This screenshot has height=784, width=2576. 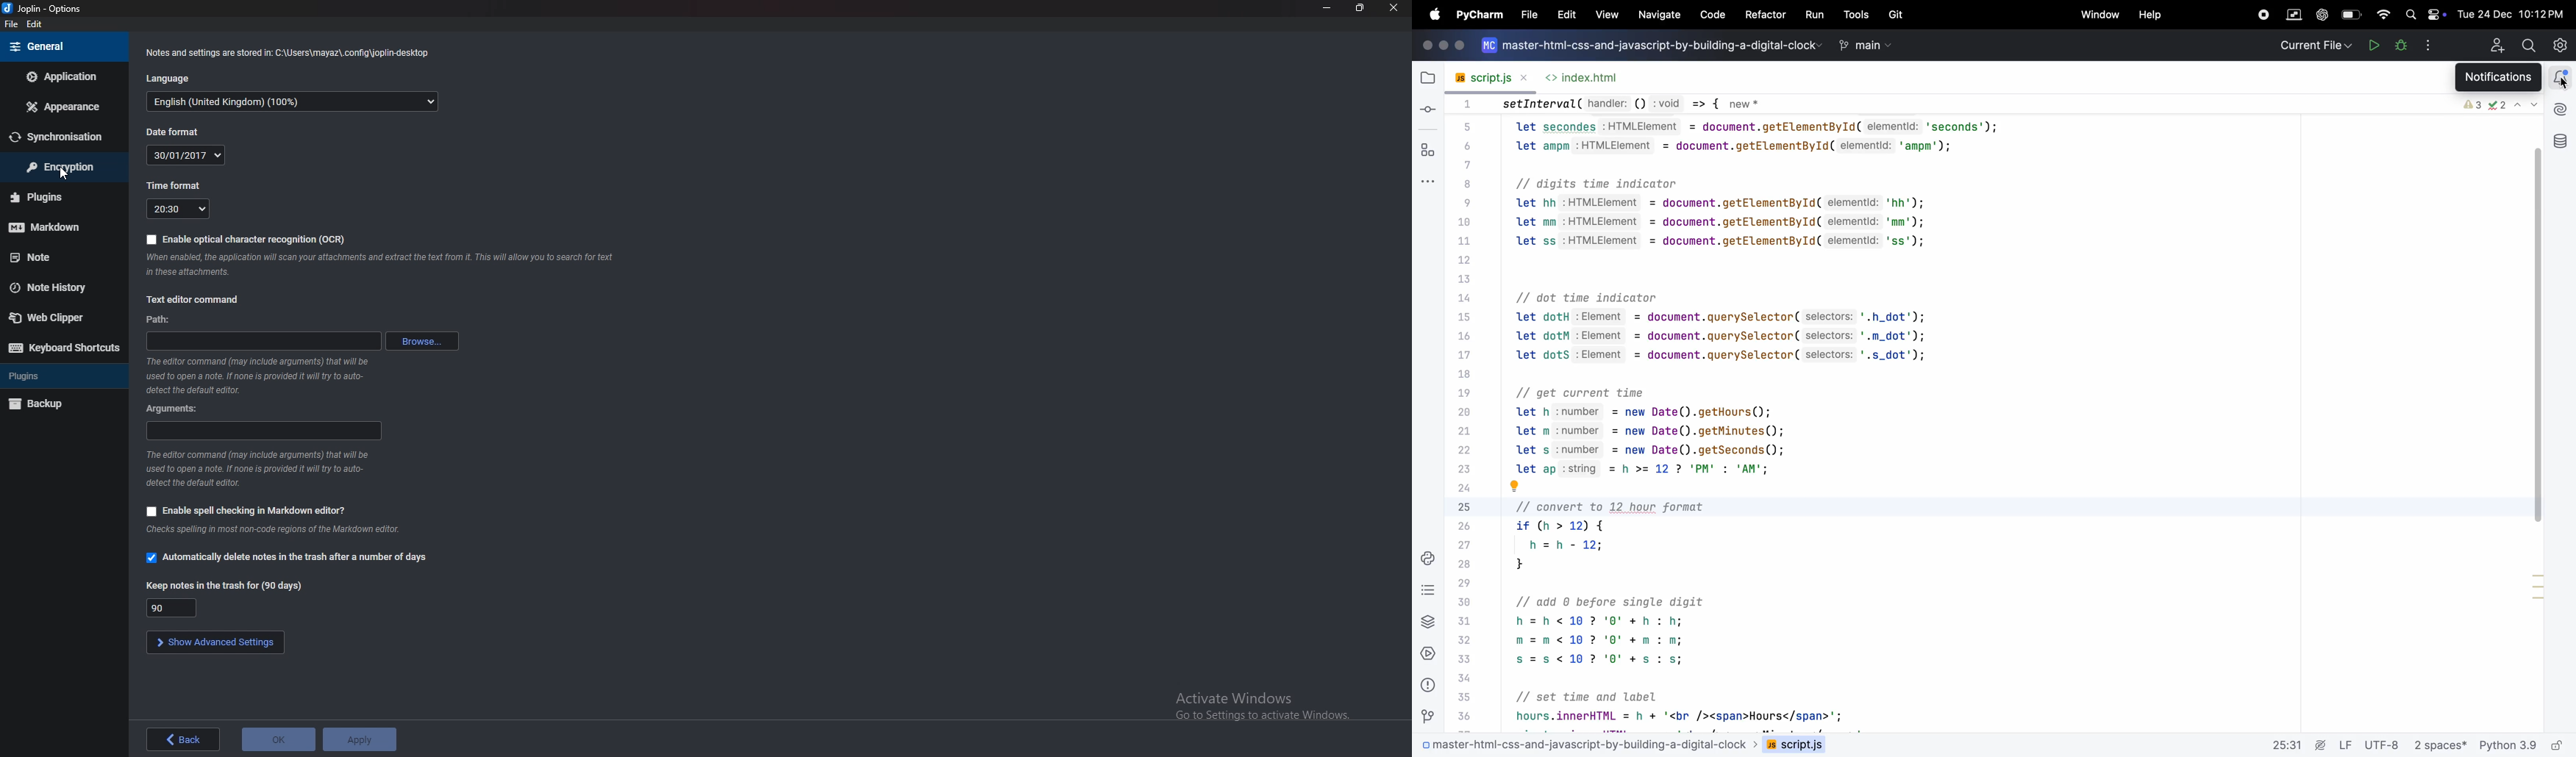 What do you see at coordinates (362, 740) in the screenshot?
I see `apply` at bounding box center [362, 740].